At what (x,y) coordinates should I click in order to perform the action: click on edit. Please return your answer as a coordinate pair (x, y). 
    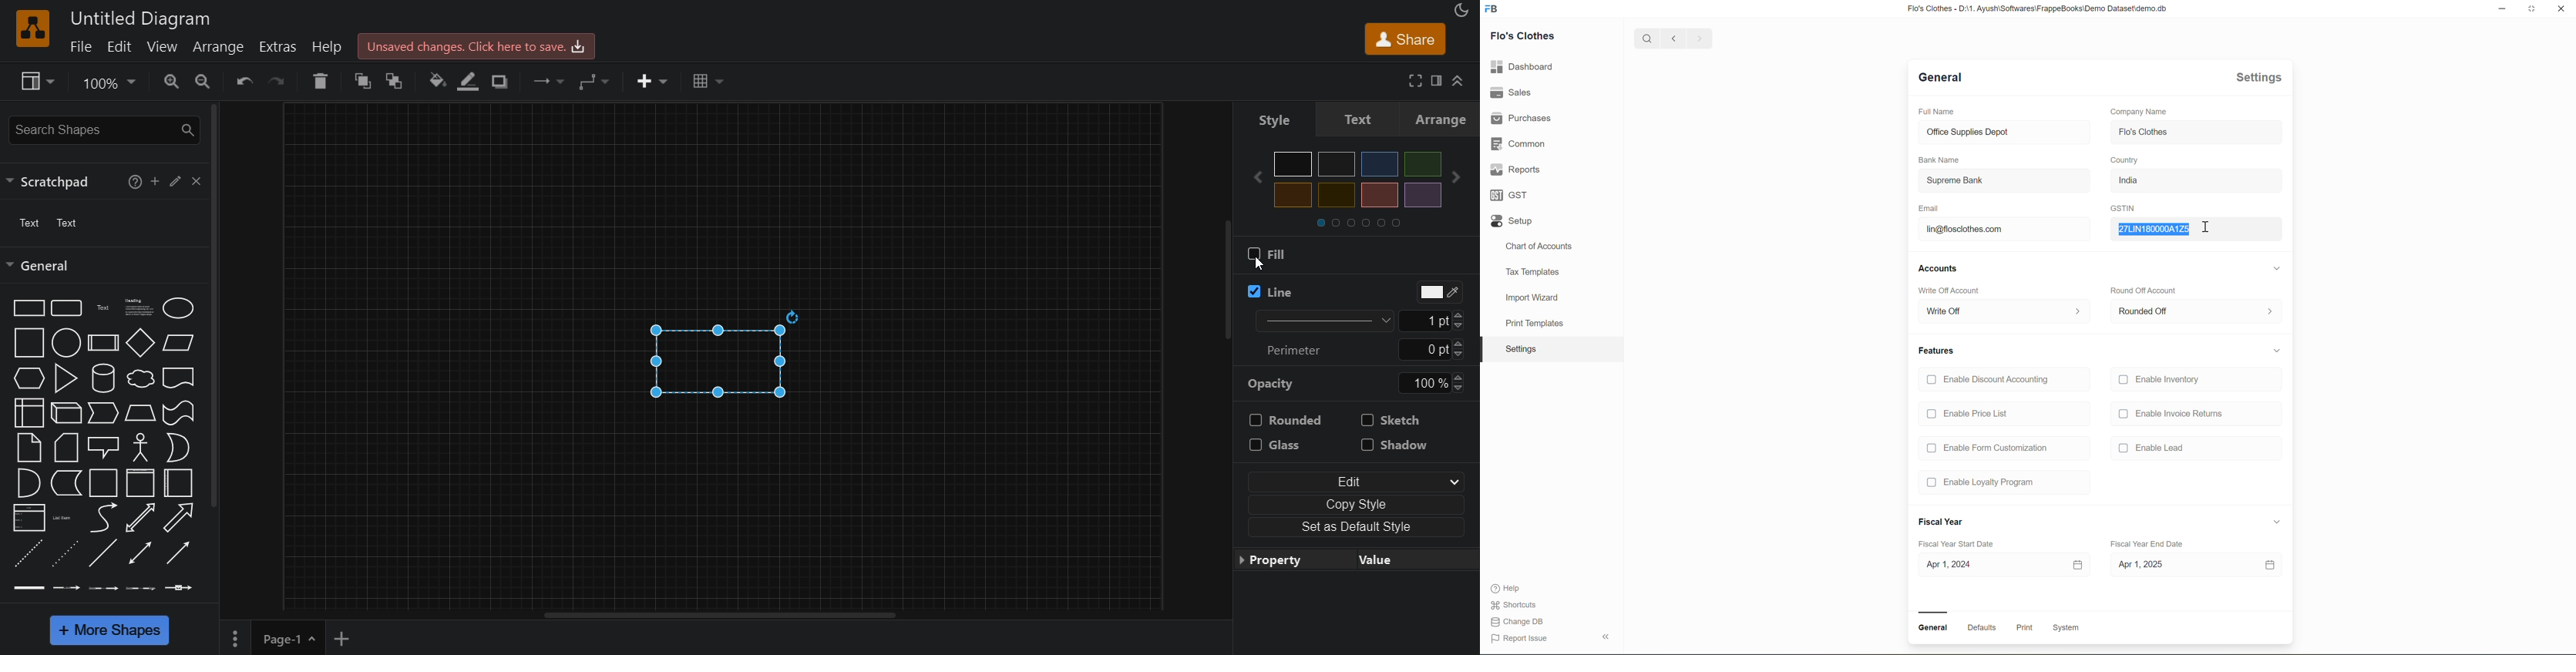
    Looking at the image, I should click on (176, 182).